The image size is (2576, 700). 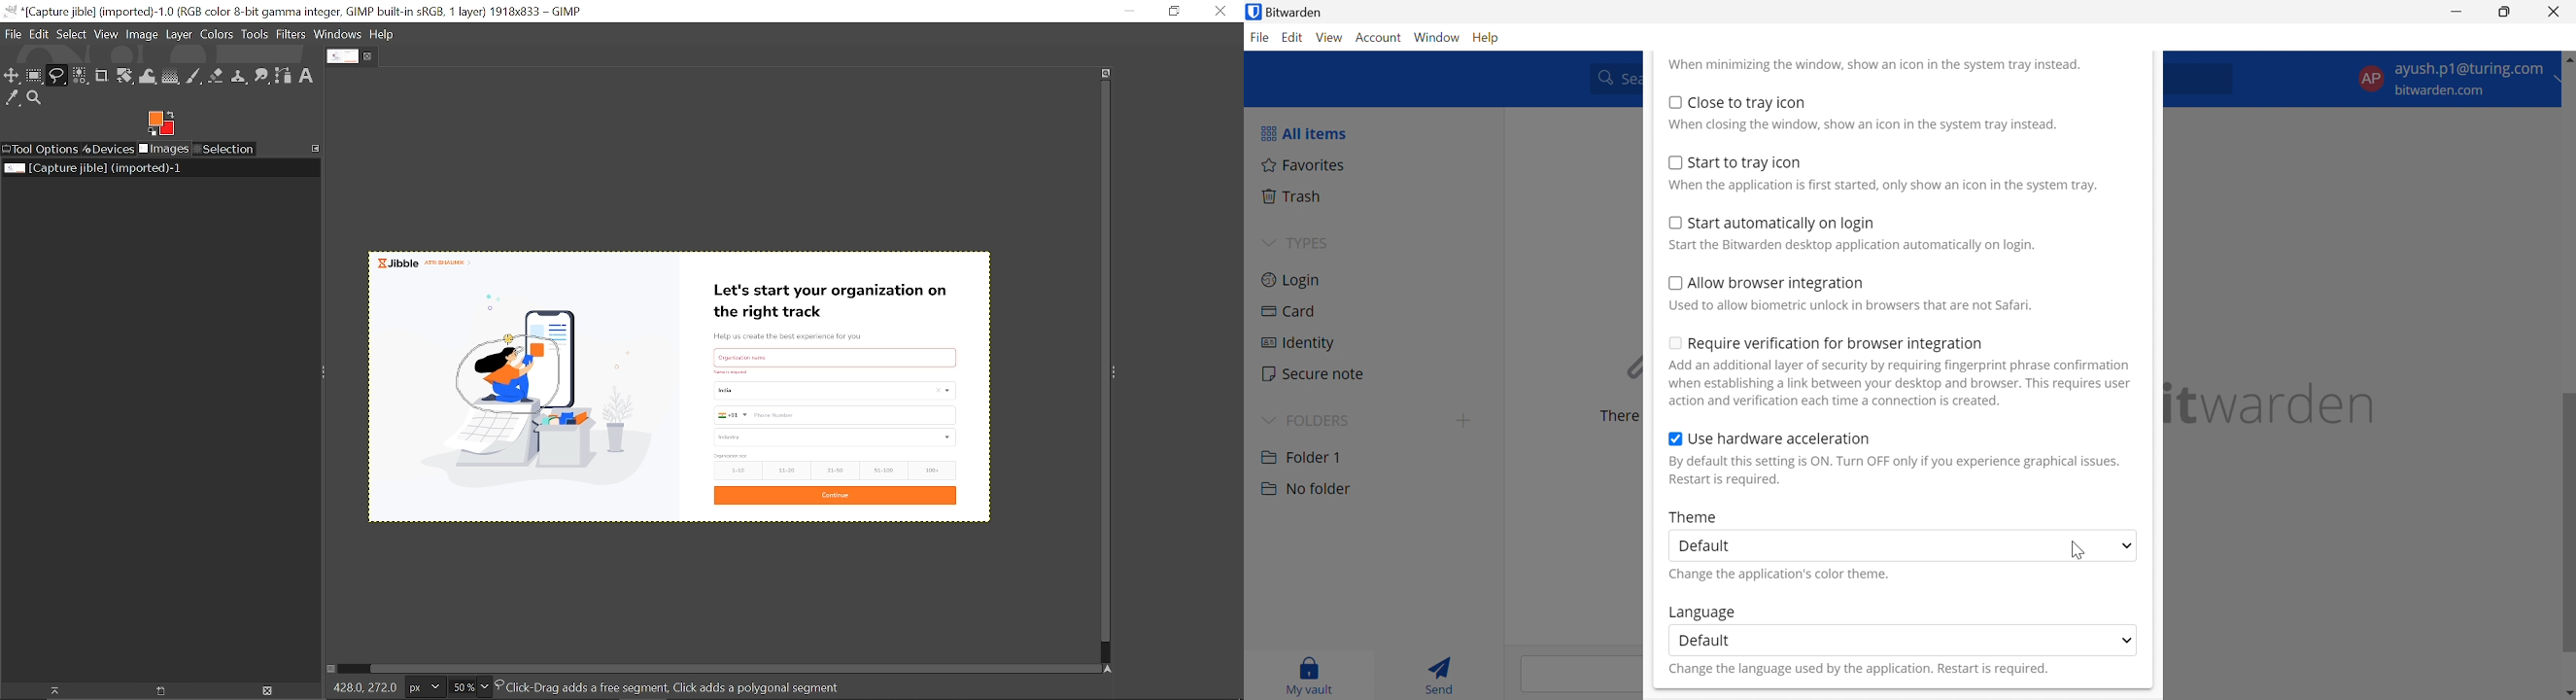 I want to click on Start automatically on login, so click(x=1783, y=224).